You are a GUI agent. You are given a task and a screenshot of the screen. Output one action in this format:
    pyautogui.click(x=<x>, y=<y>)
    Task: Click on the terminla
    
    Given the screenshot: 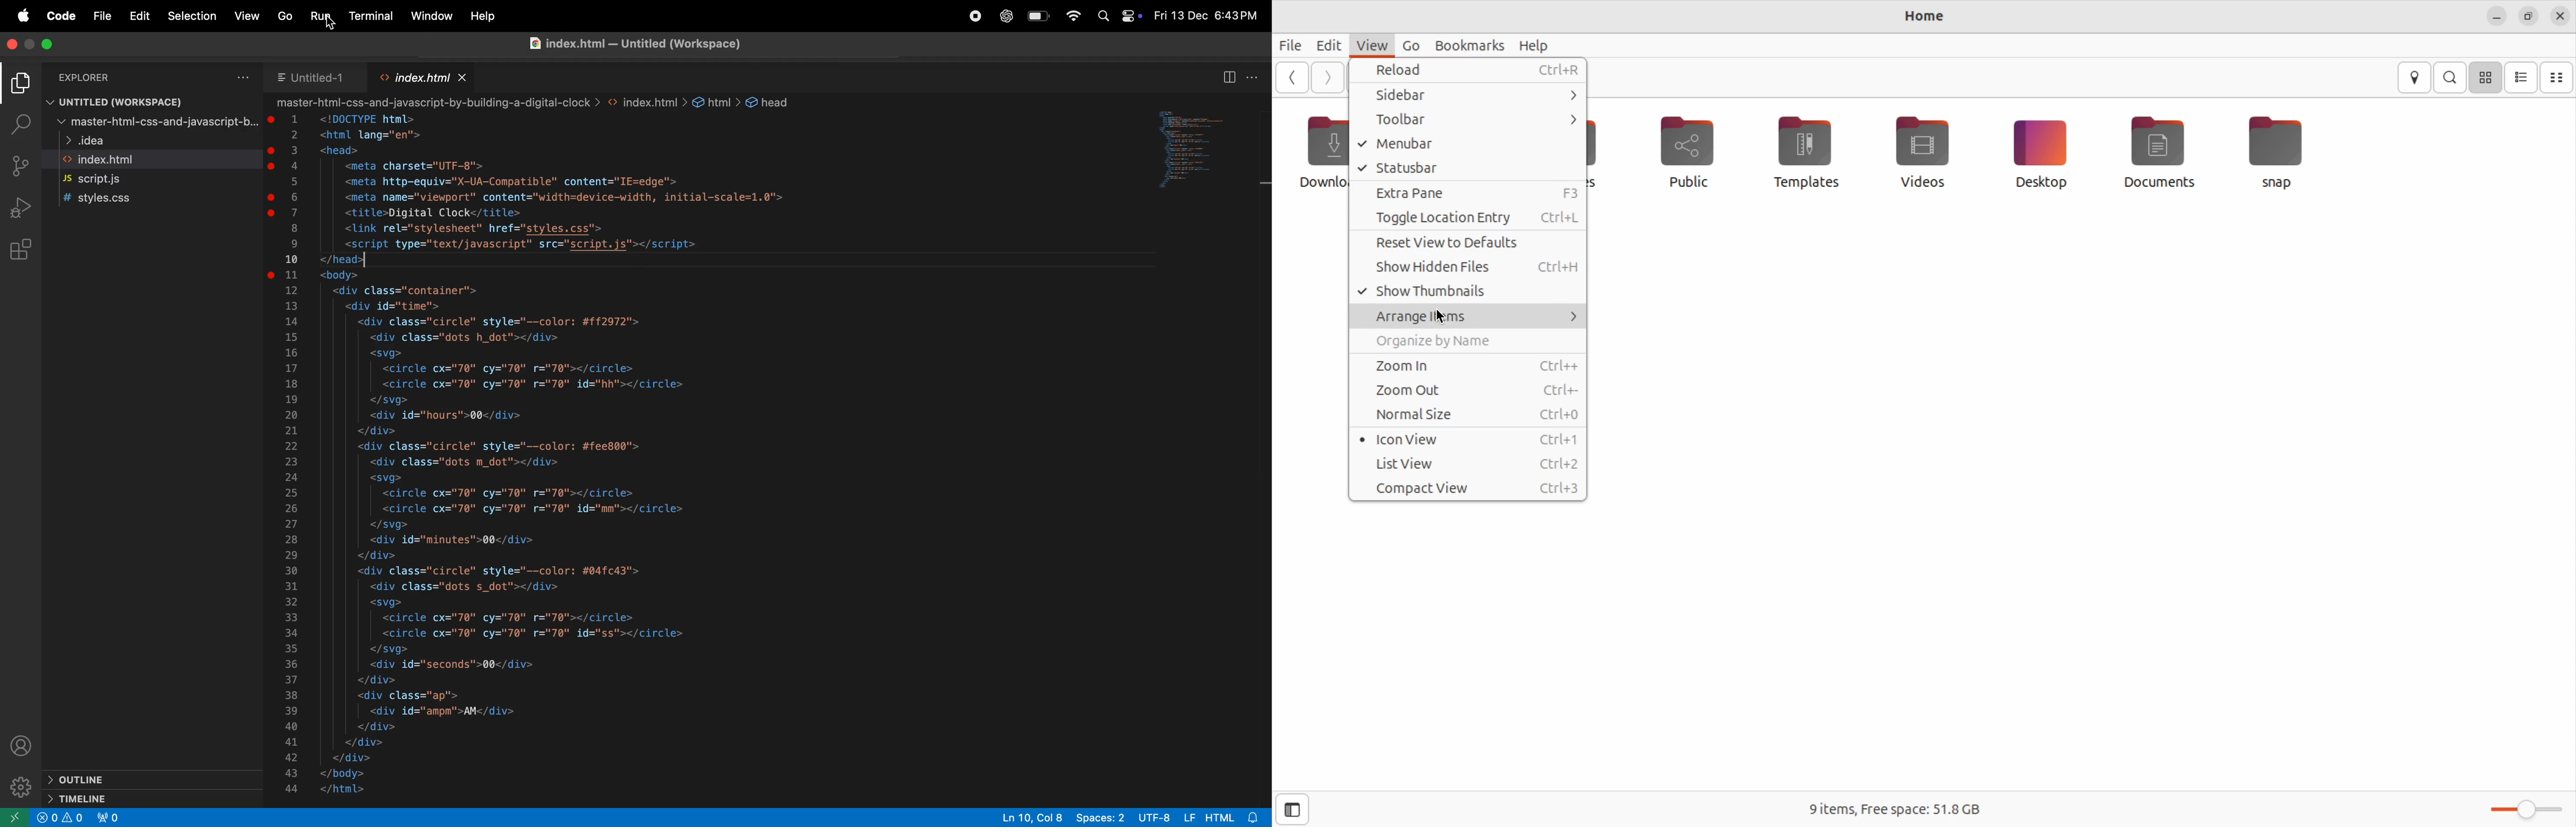 What is the action you would take?
    pyautogui.click(x=369, y=16)
    